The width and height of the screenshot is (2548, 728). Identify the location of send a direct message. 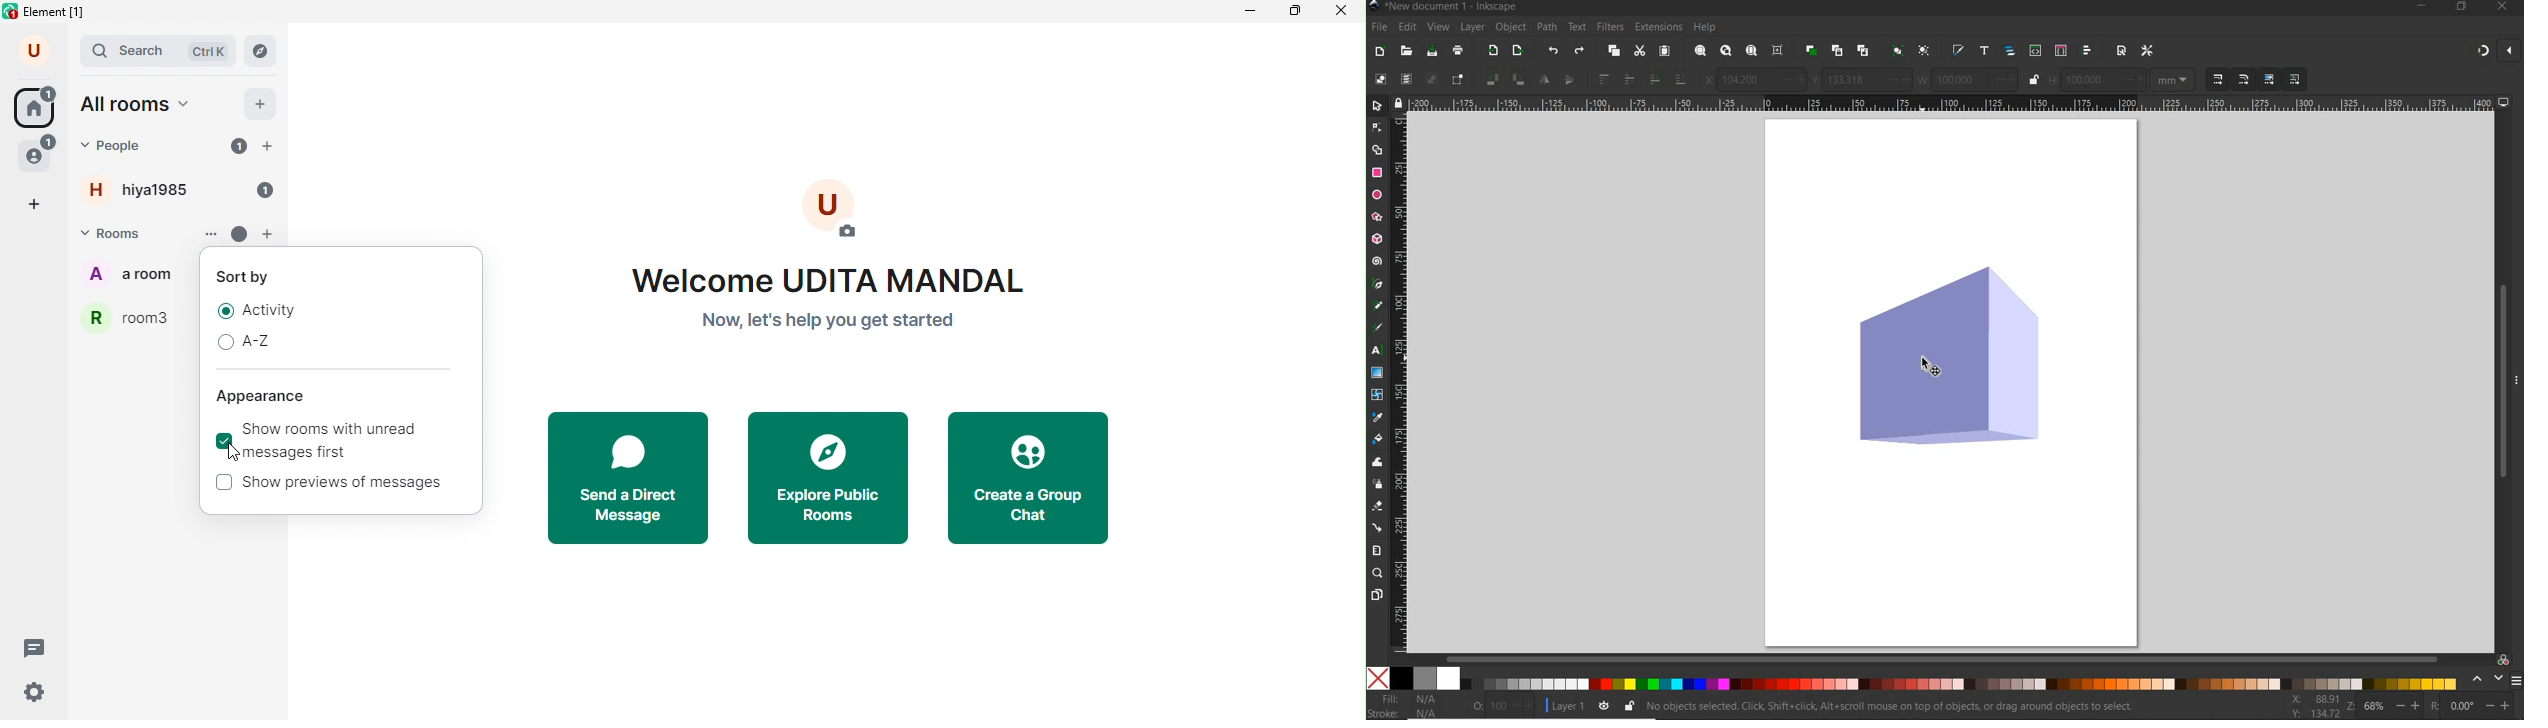
(631, 477).